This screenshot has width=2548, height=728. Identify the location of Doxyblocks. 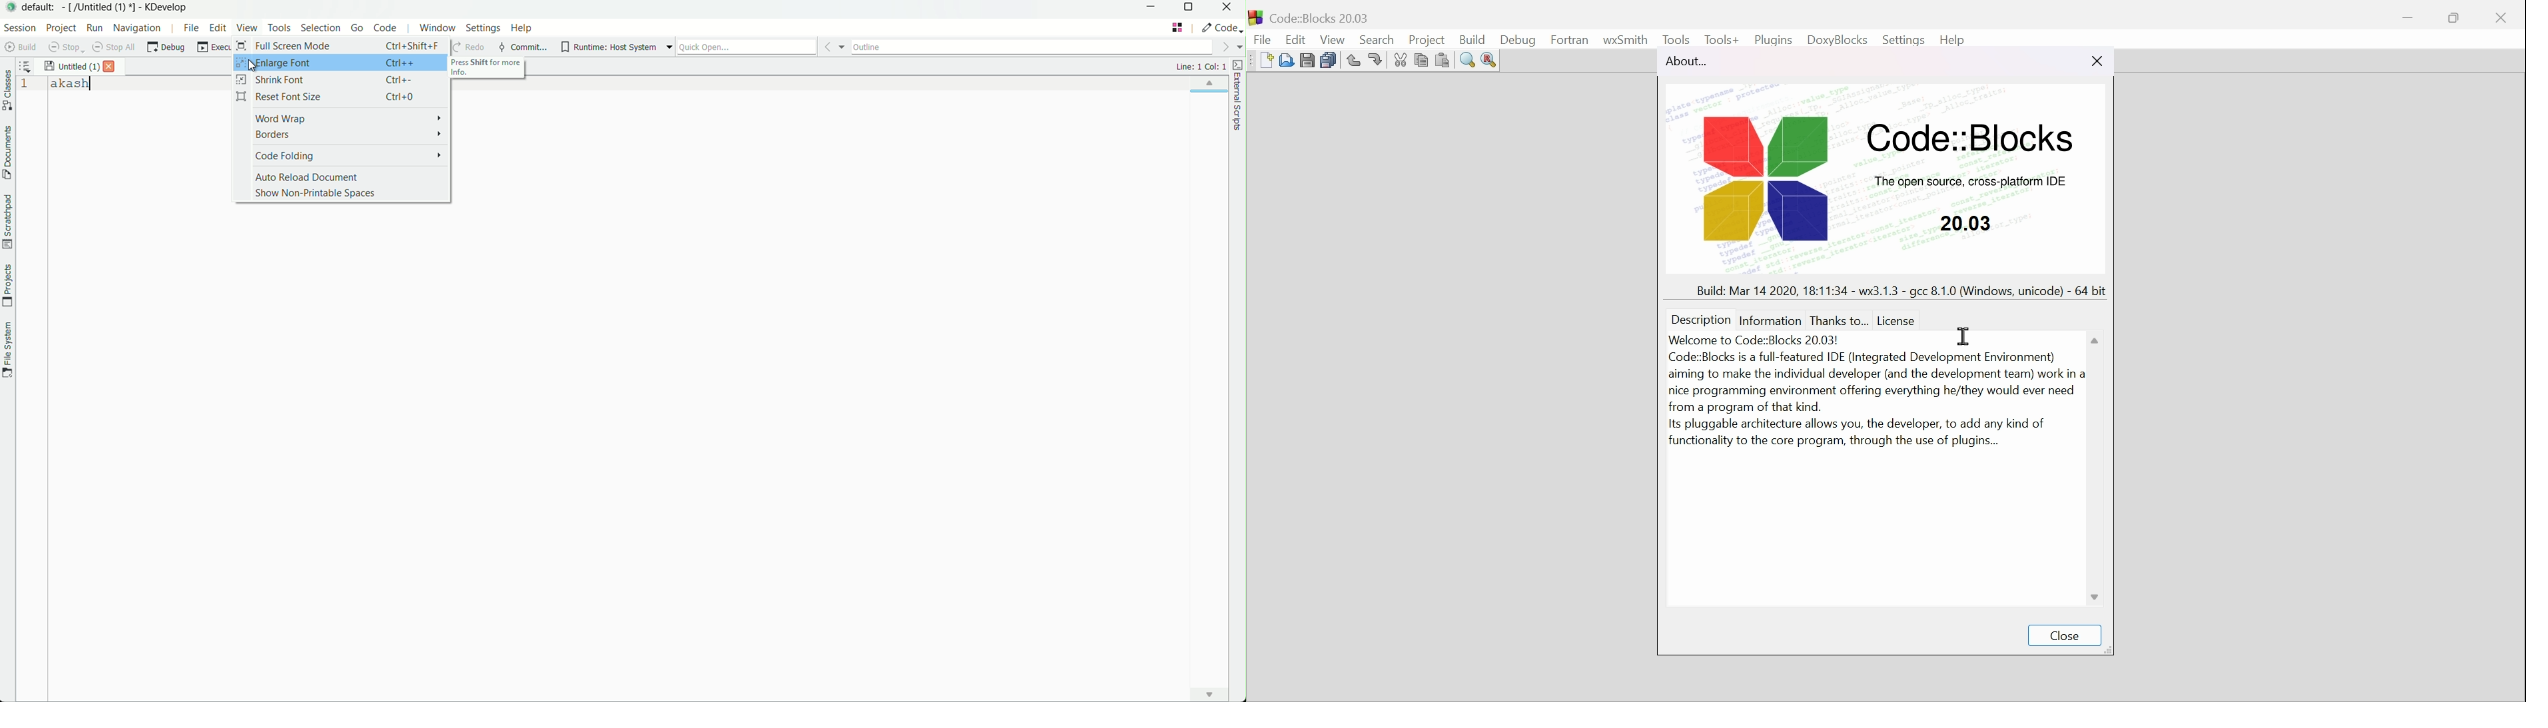
(1840, 41).